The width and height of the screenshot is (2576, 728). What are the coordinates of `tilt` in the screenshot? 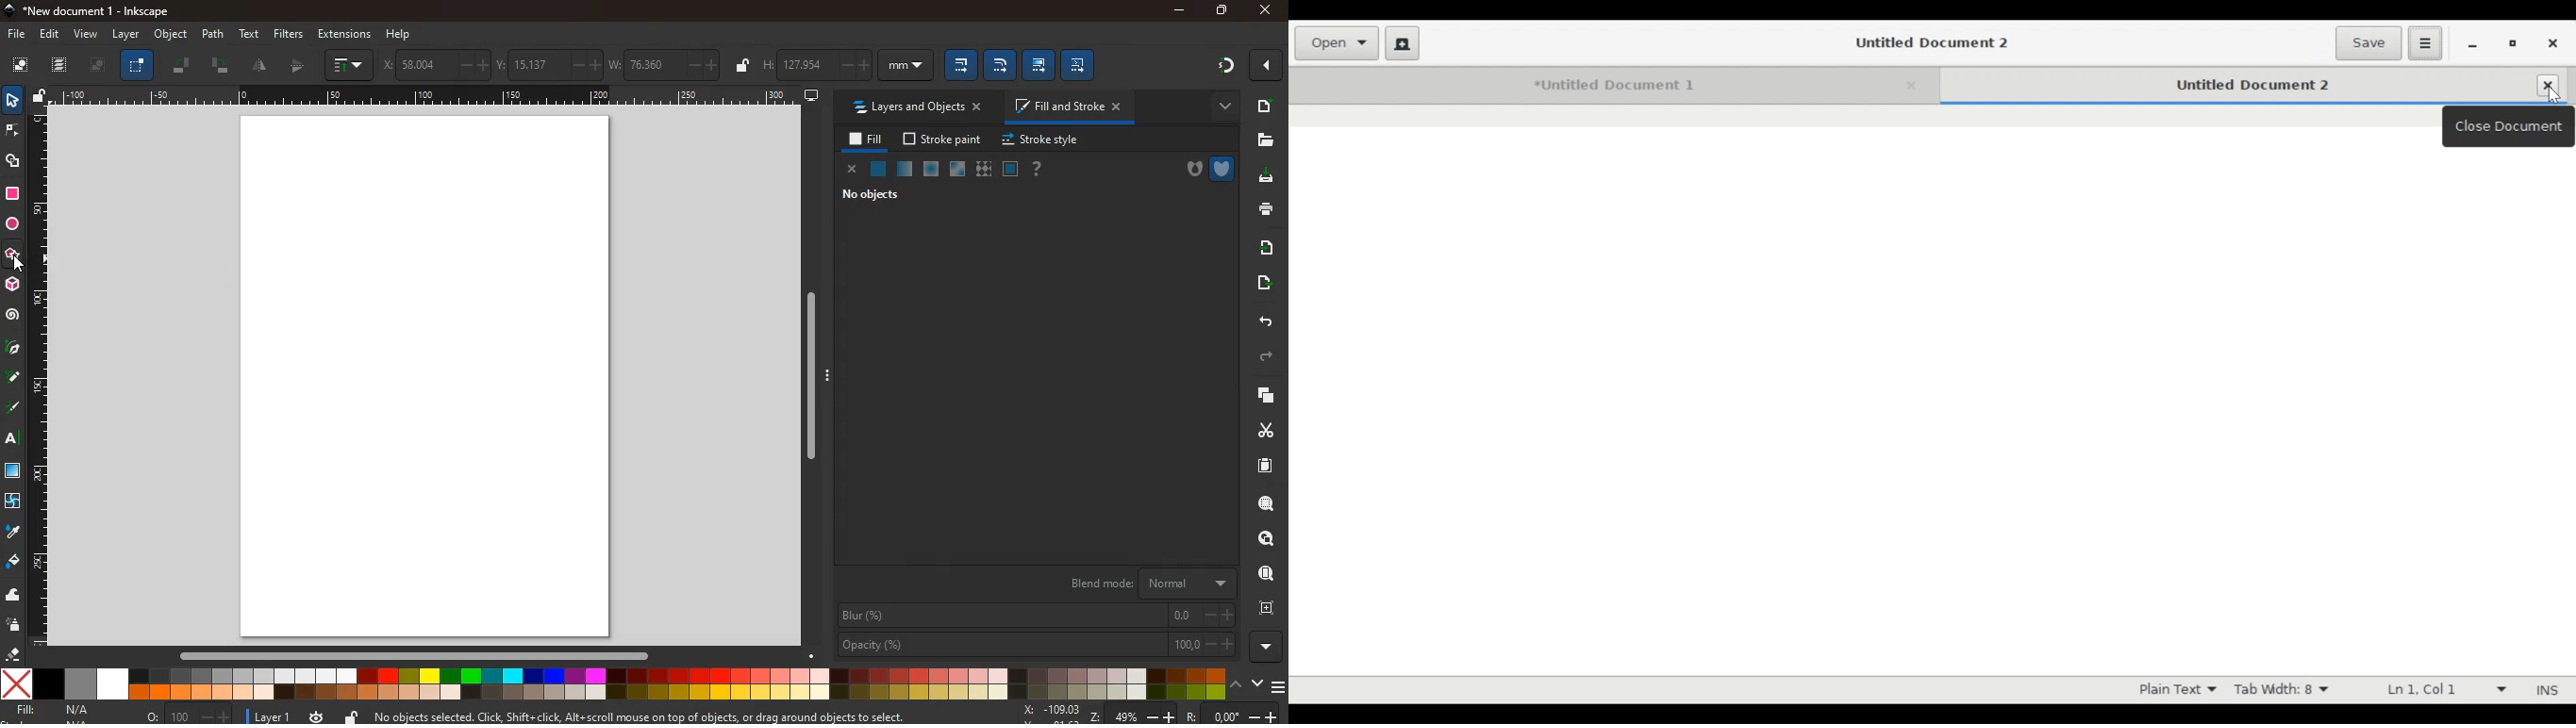 It's located at (185, 68).